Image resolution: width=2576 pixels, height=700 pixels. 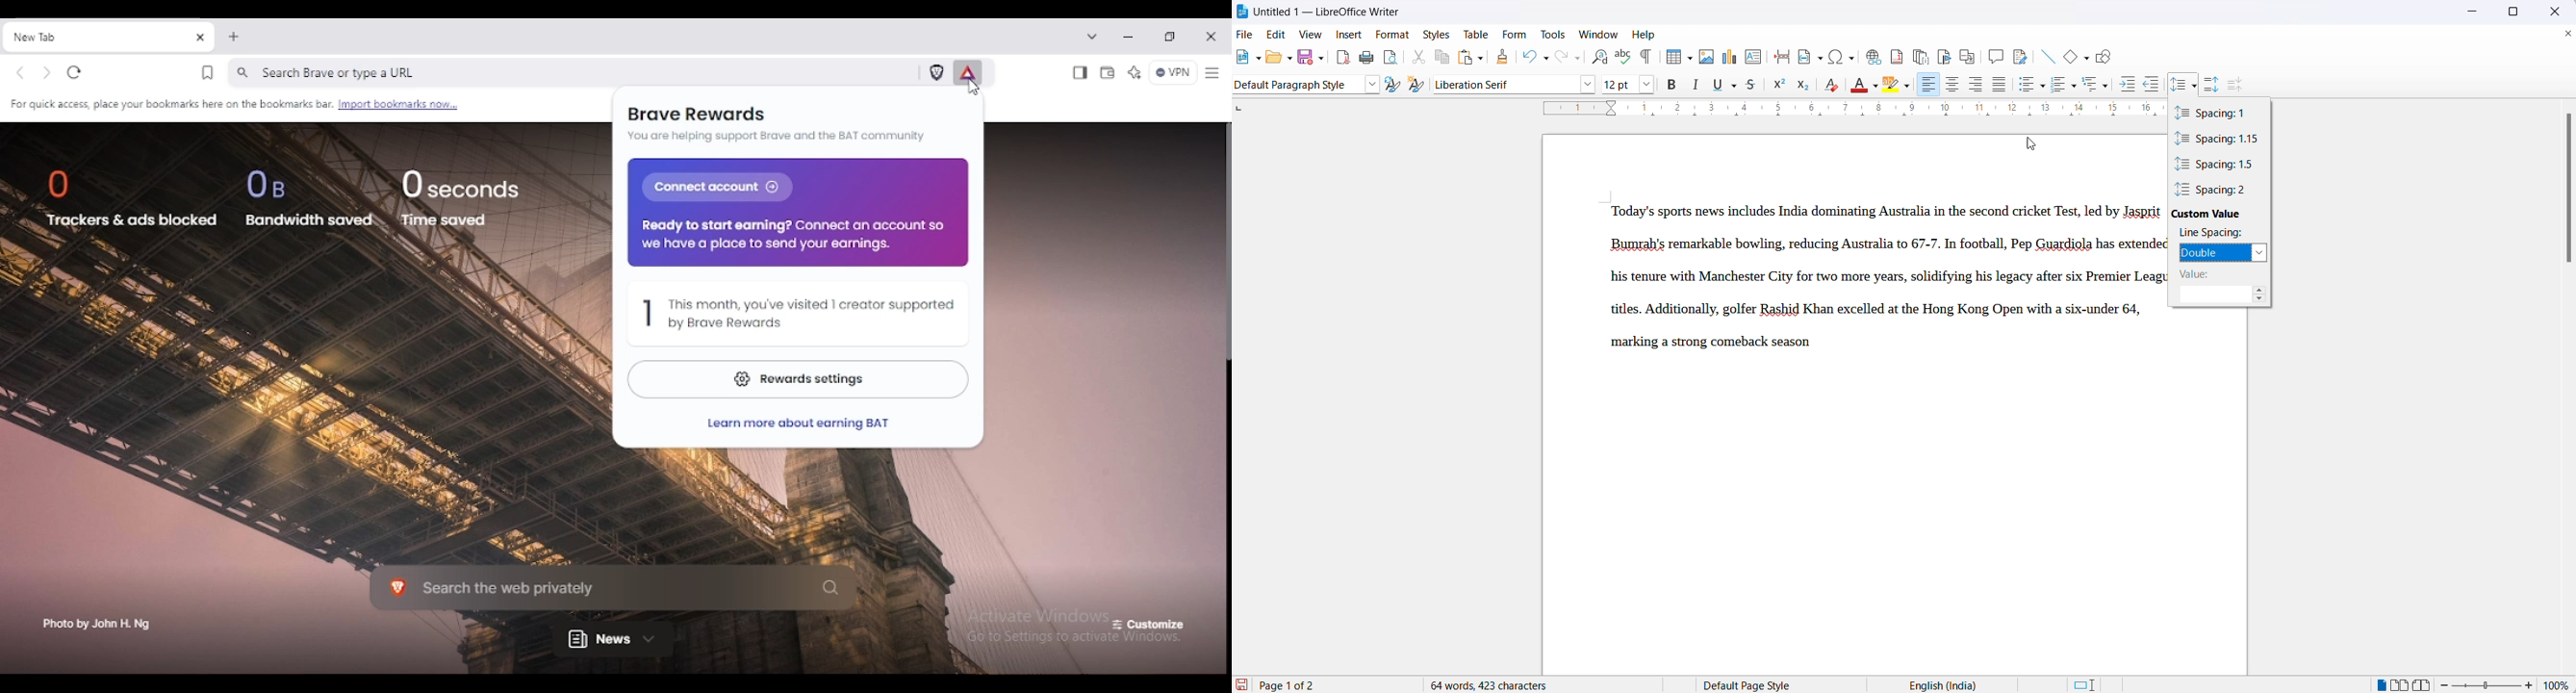 What do you see at coordinates (1919, 55) in the screenshot?
I see `insert endnote` at bounding box center [1919, 55].